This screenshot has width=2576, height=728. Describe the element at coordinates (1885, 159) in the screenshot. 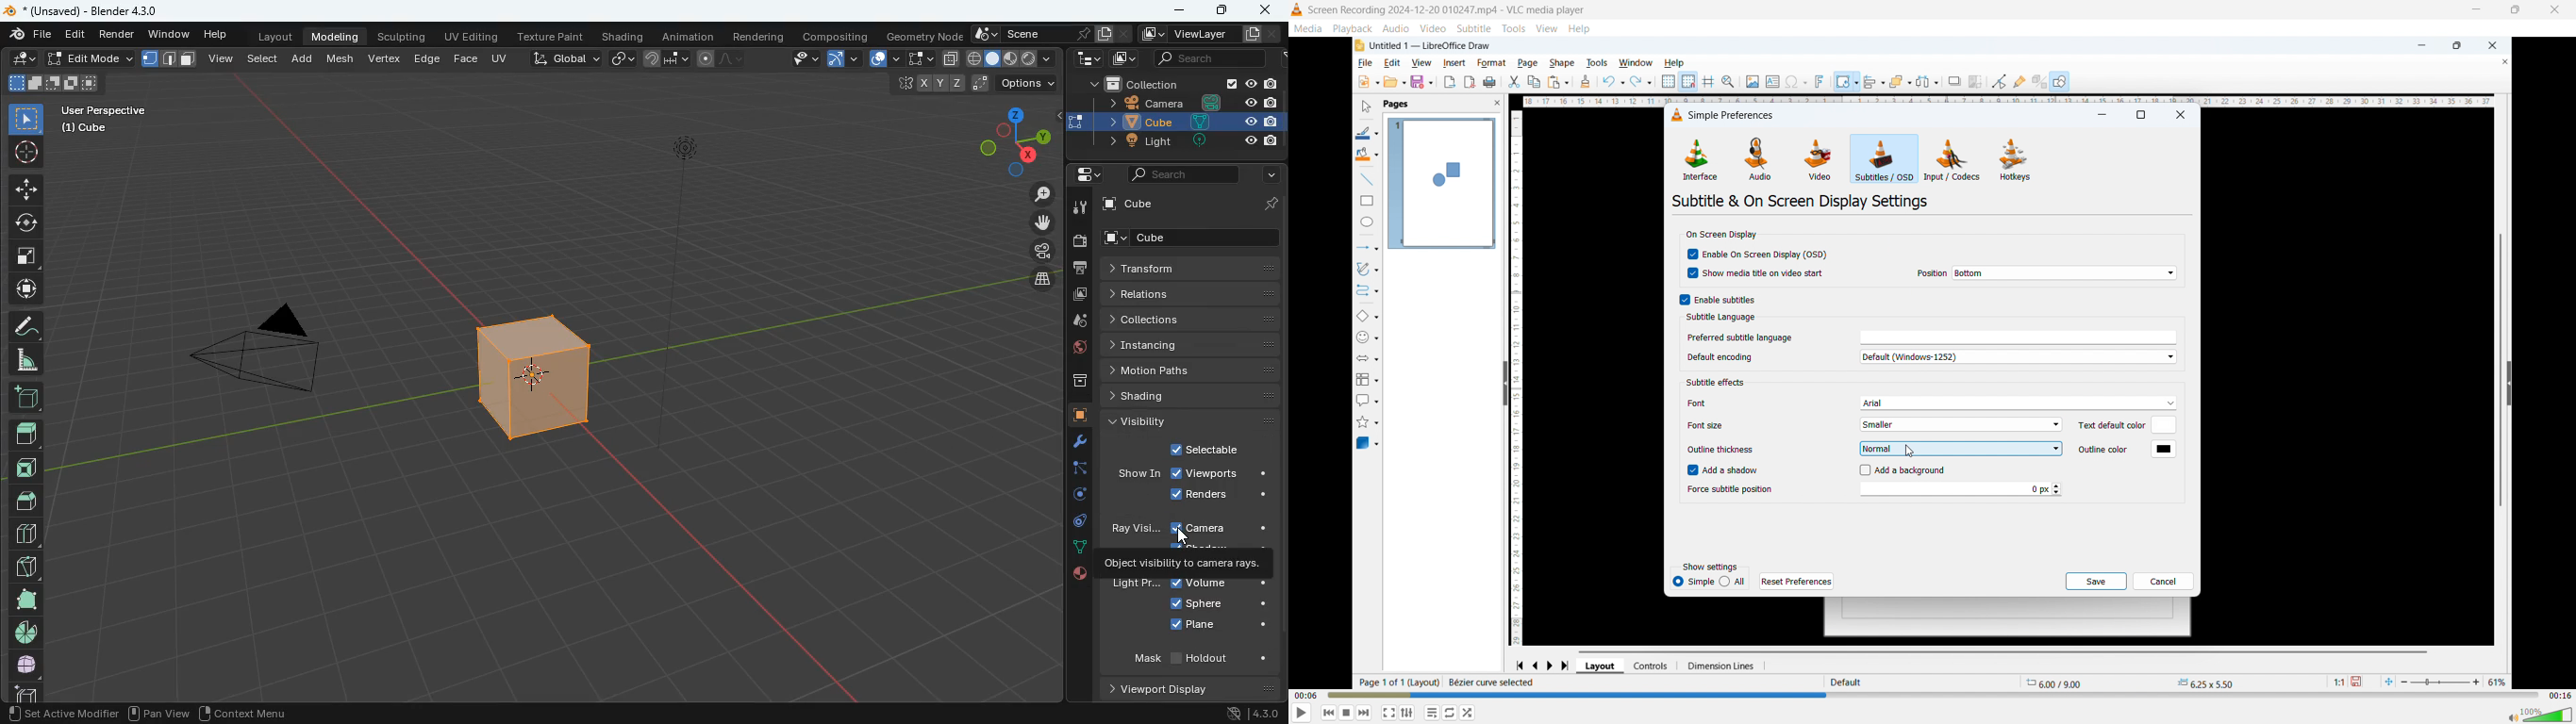

I see `Subtitles or OSD ` at that location.